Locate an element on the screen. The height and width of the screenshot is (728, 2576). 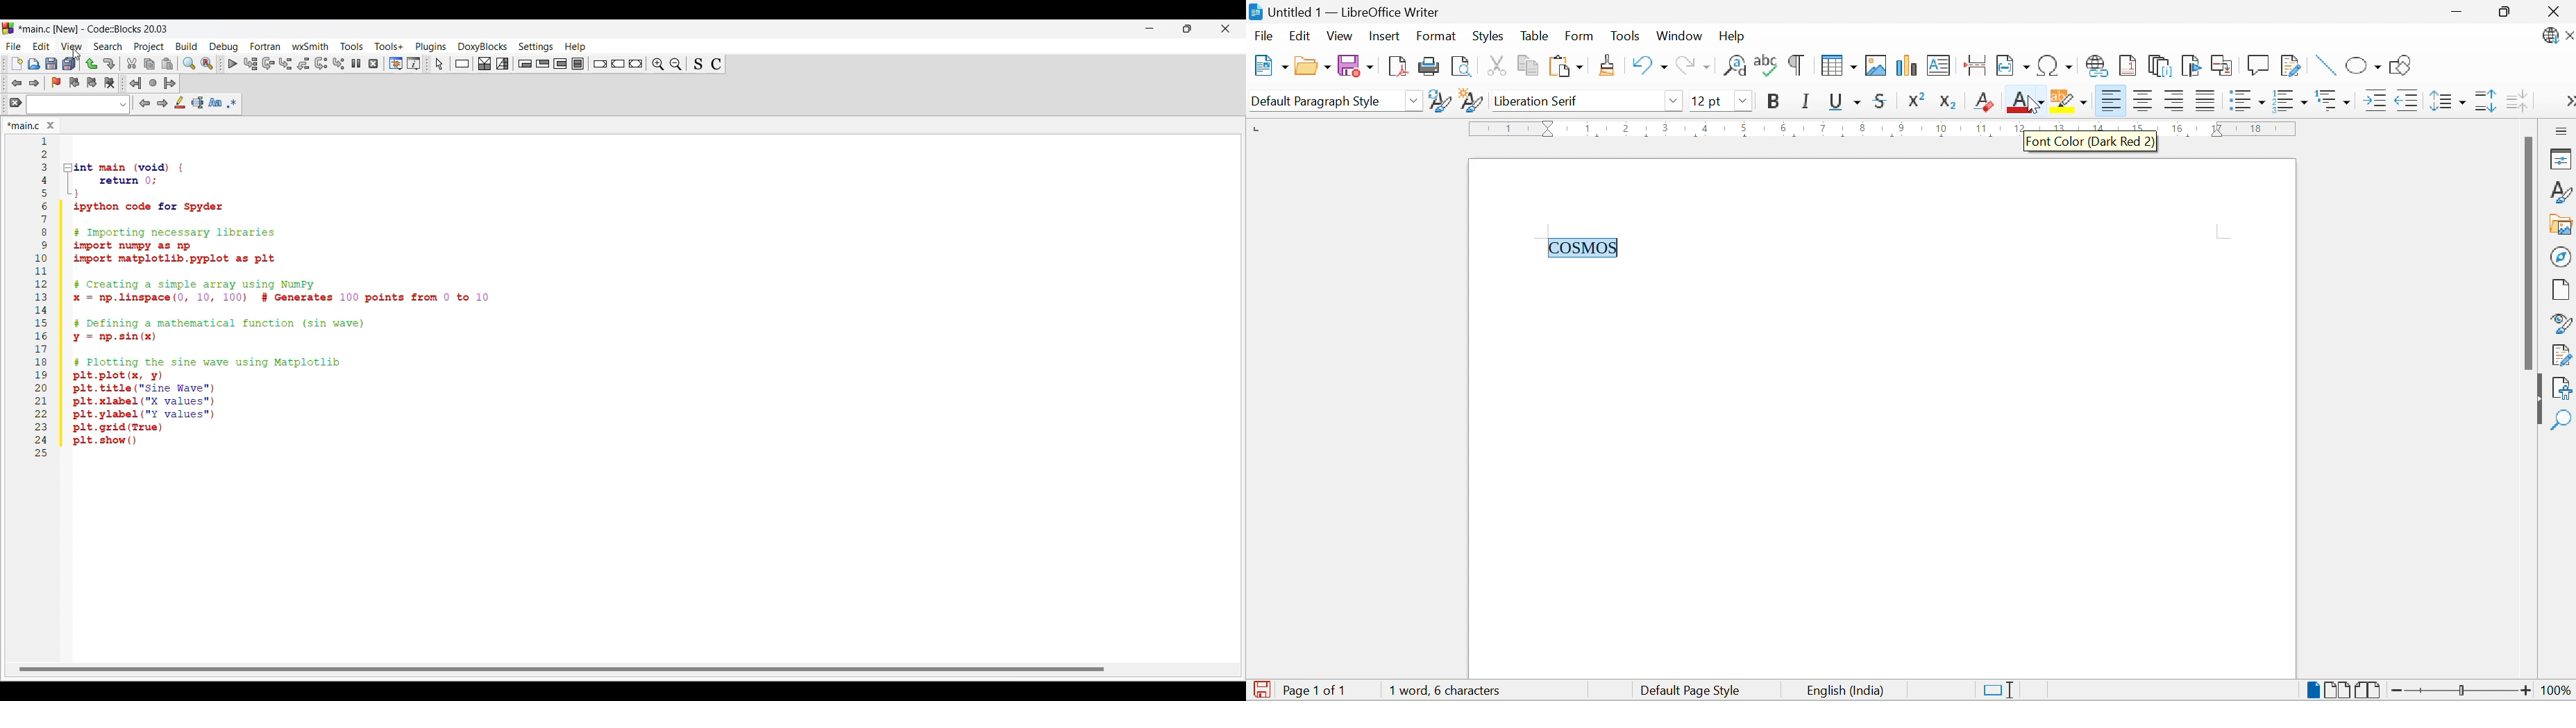
Insert Field is located at coordinates (2012, 65).